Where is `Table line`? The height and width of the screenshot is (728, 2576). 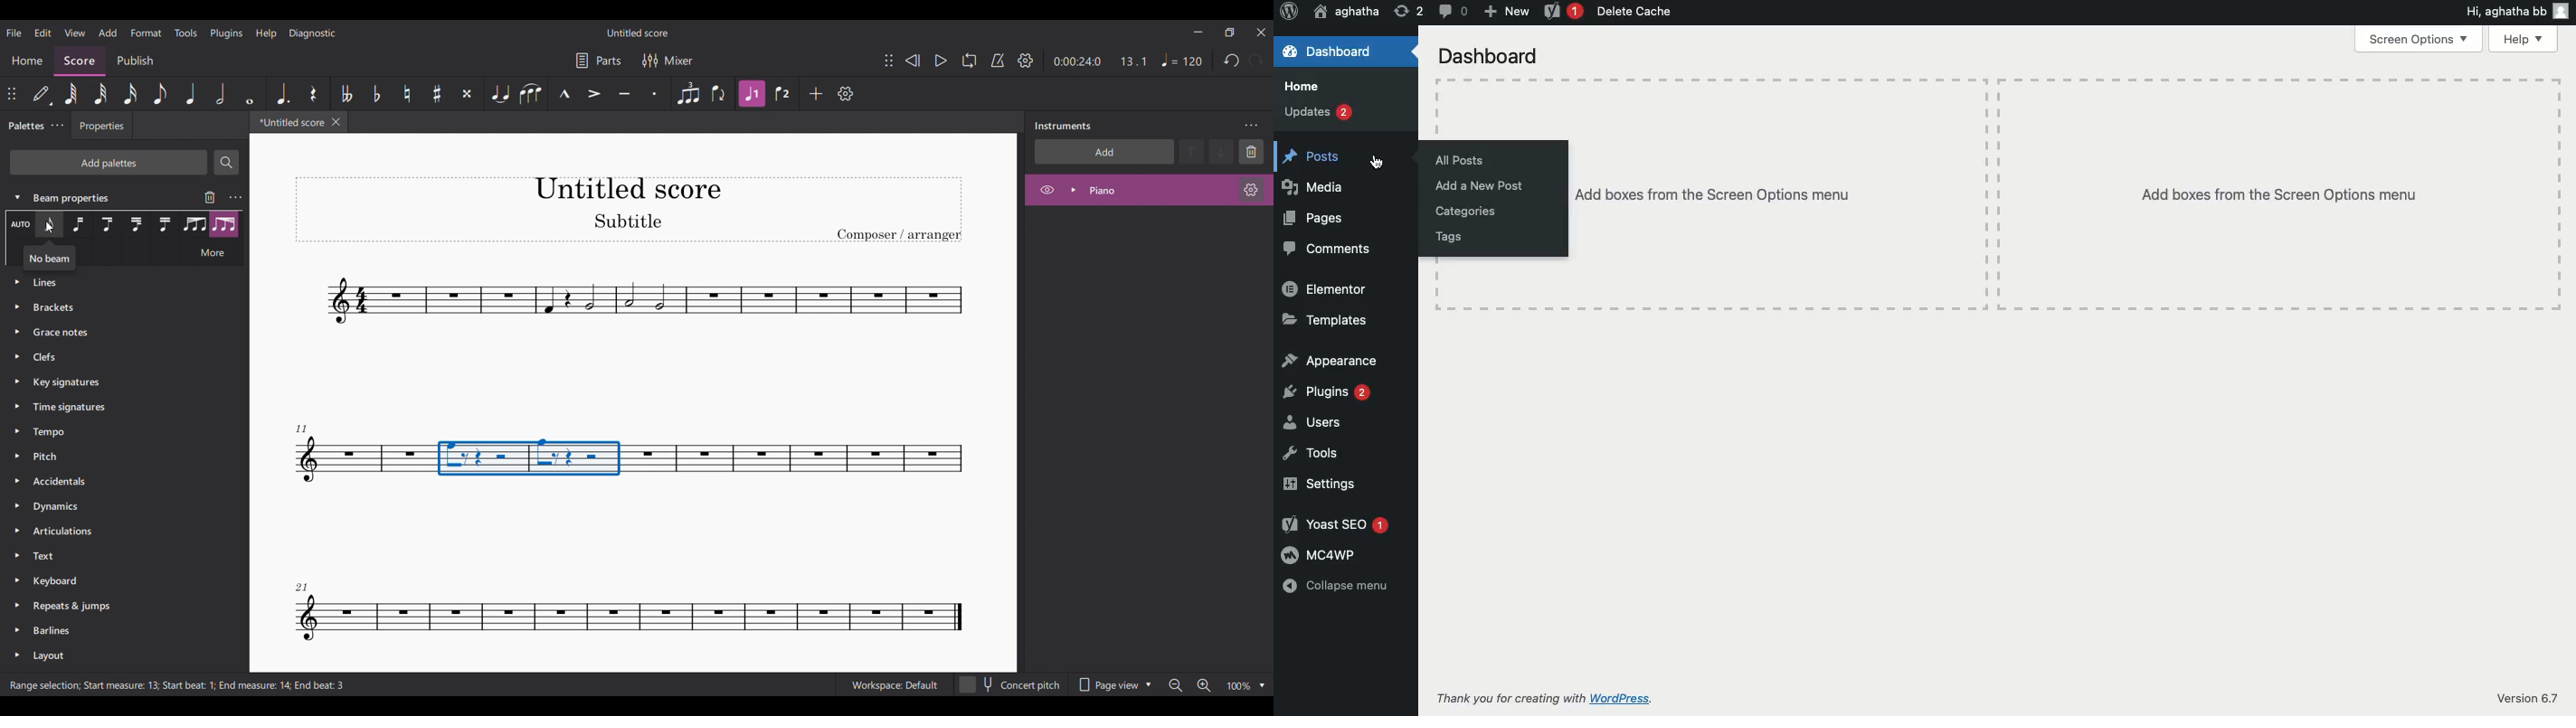
Table line is located at coordinates (1999, 309).